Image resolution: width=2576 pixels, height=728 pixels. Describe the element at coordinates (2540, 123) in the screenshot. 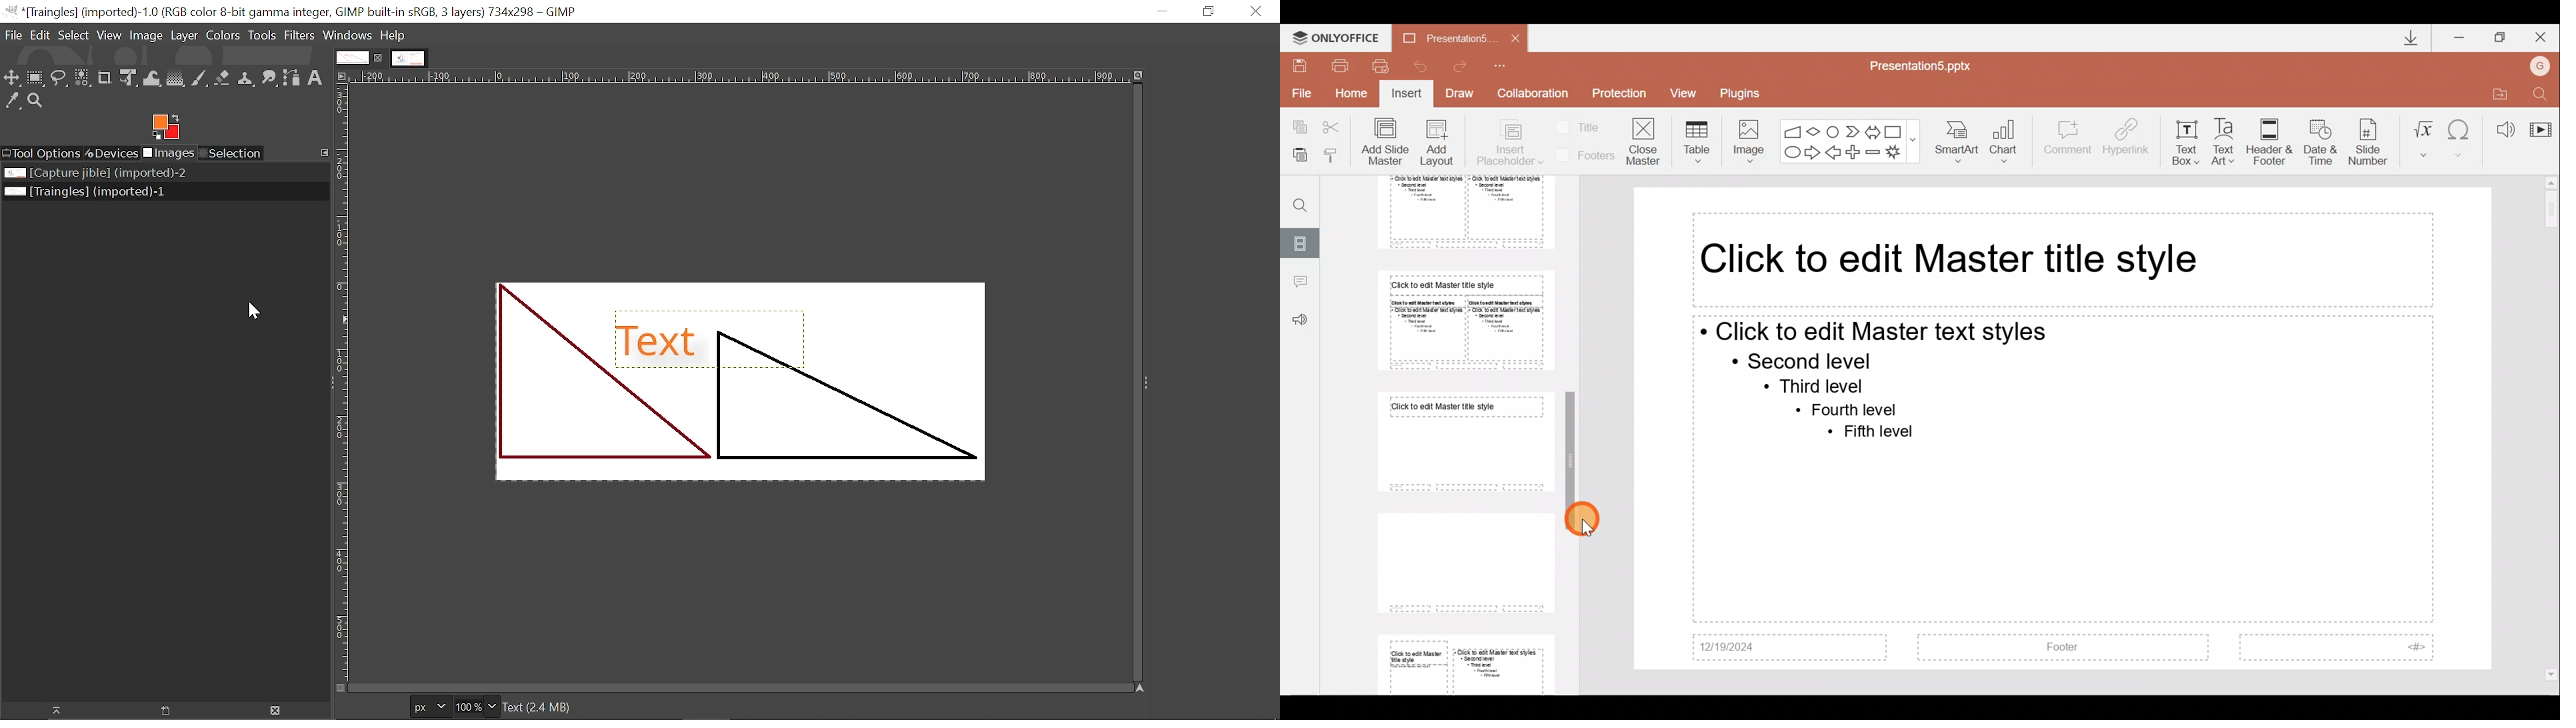

I see `Video` at that location.